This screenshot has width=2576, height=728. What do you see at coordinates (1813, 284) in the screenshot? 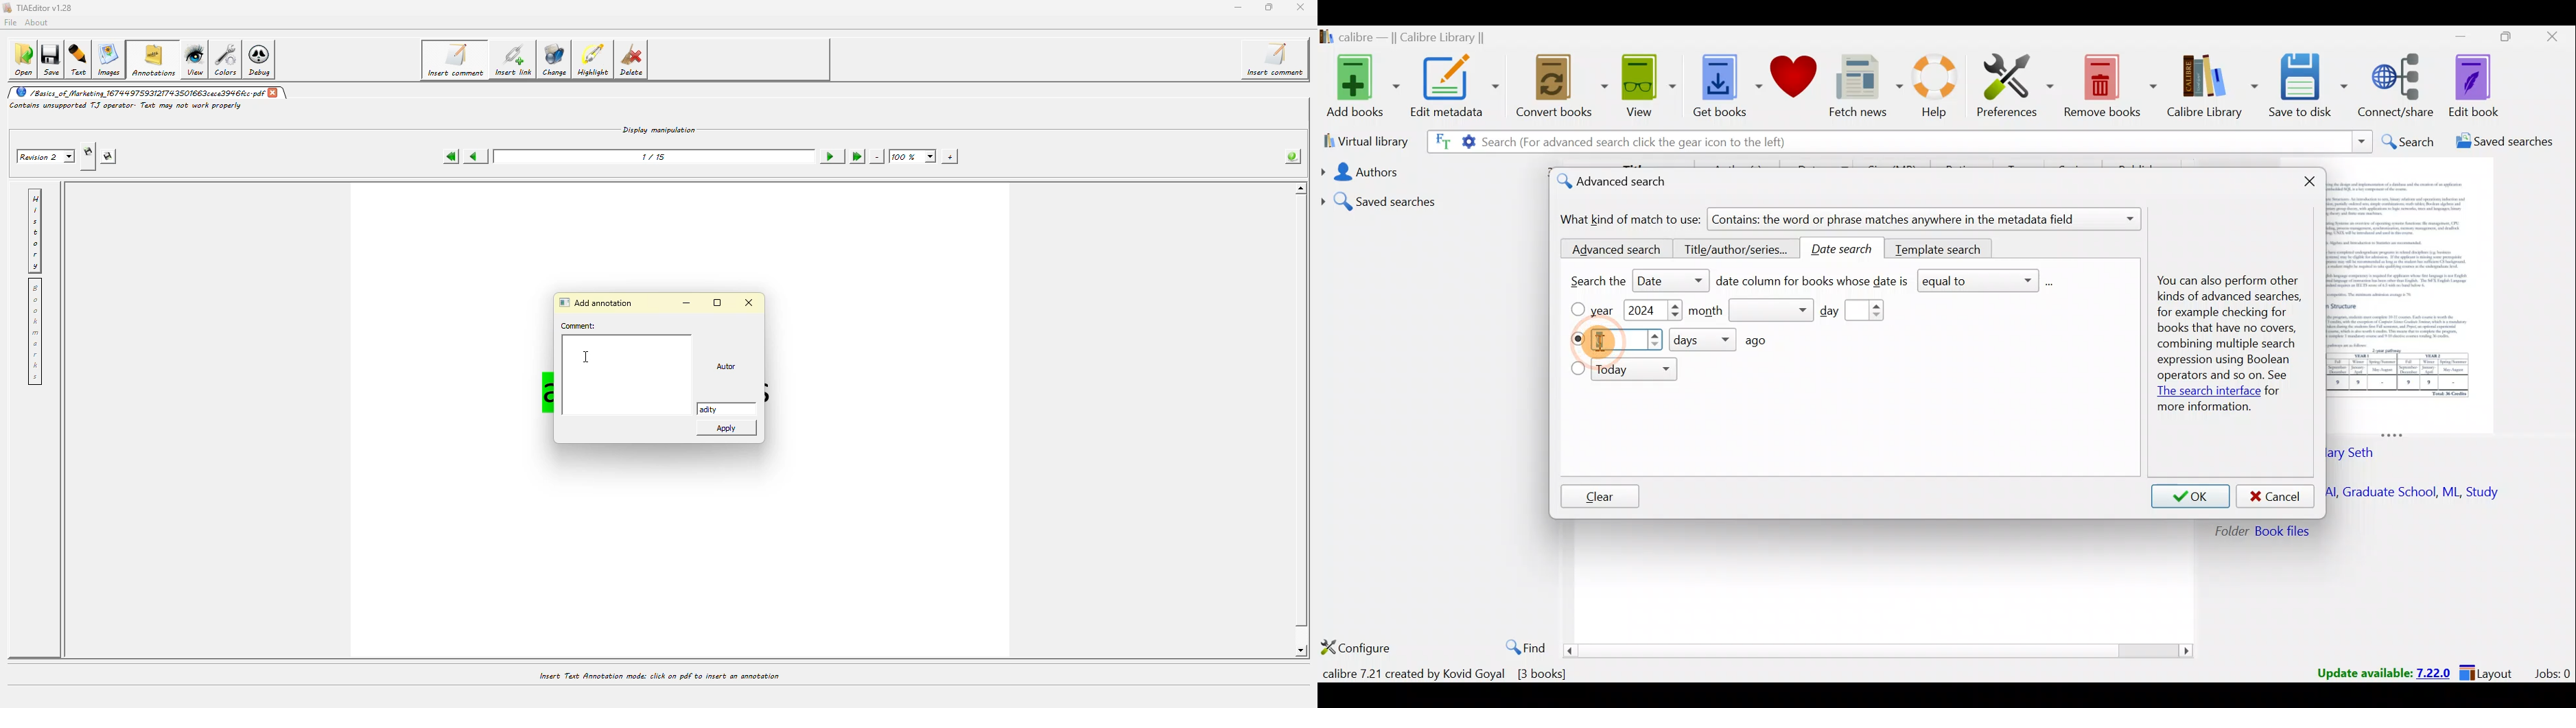
I see `Date column for books whose date is` at bounding box center [1813, 284].